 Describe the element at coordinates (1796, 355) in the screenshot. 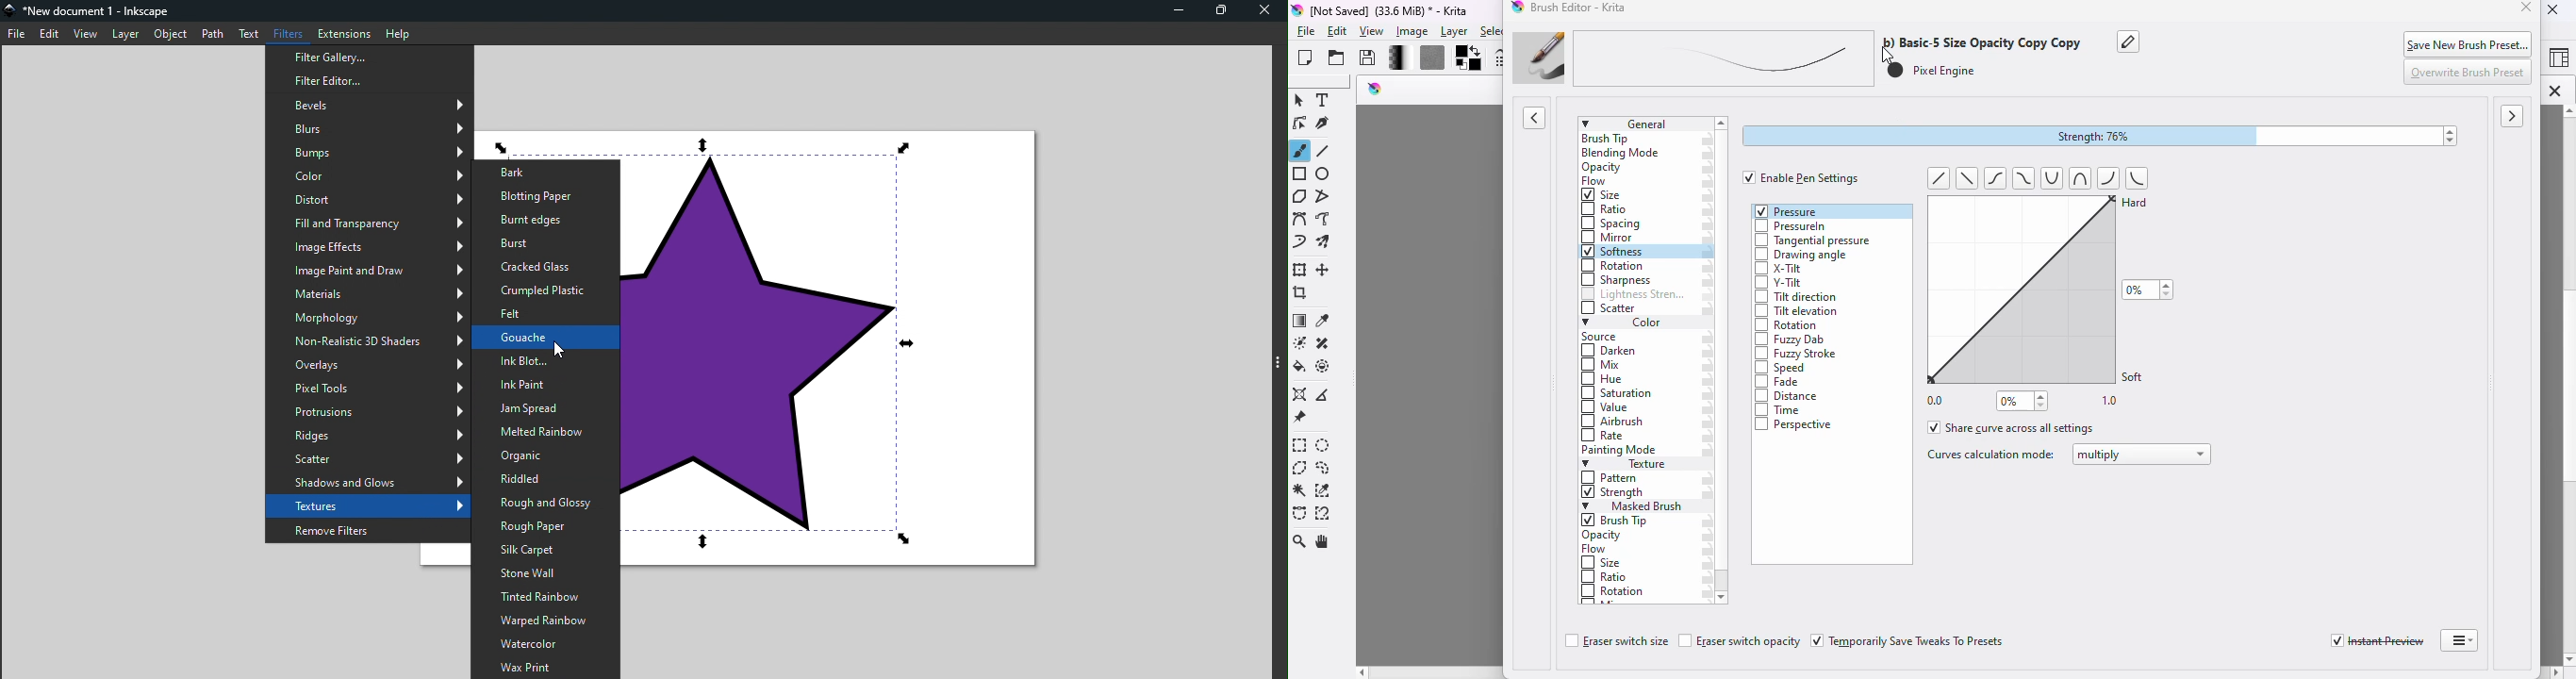

I see `fuzzy stroke` at that location.